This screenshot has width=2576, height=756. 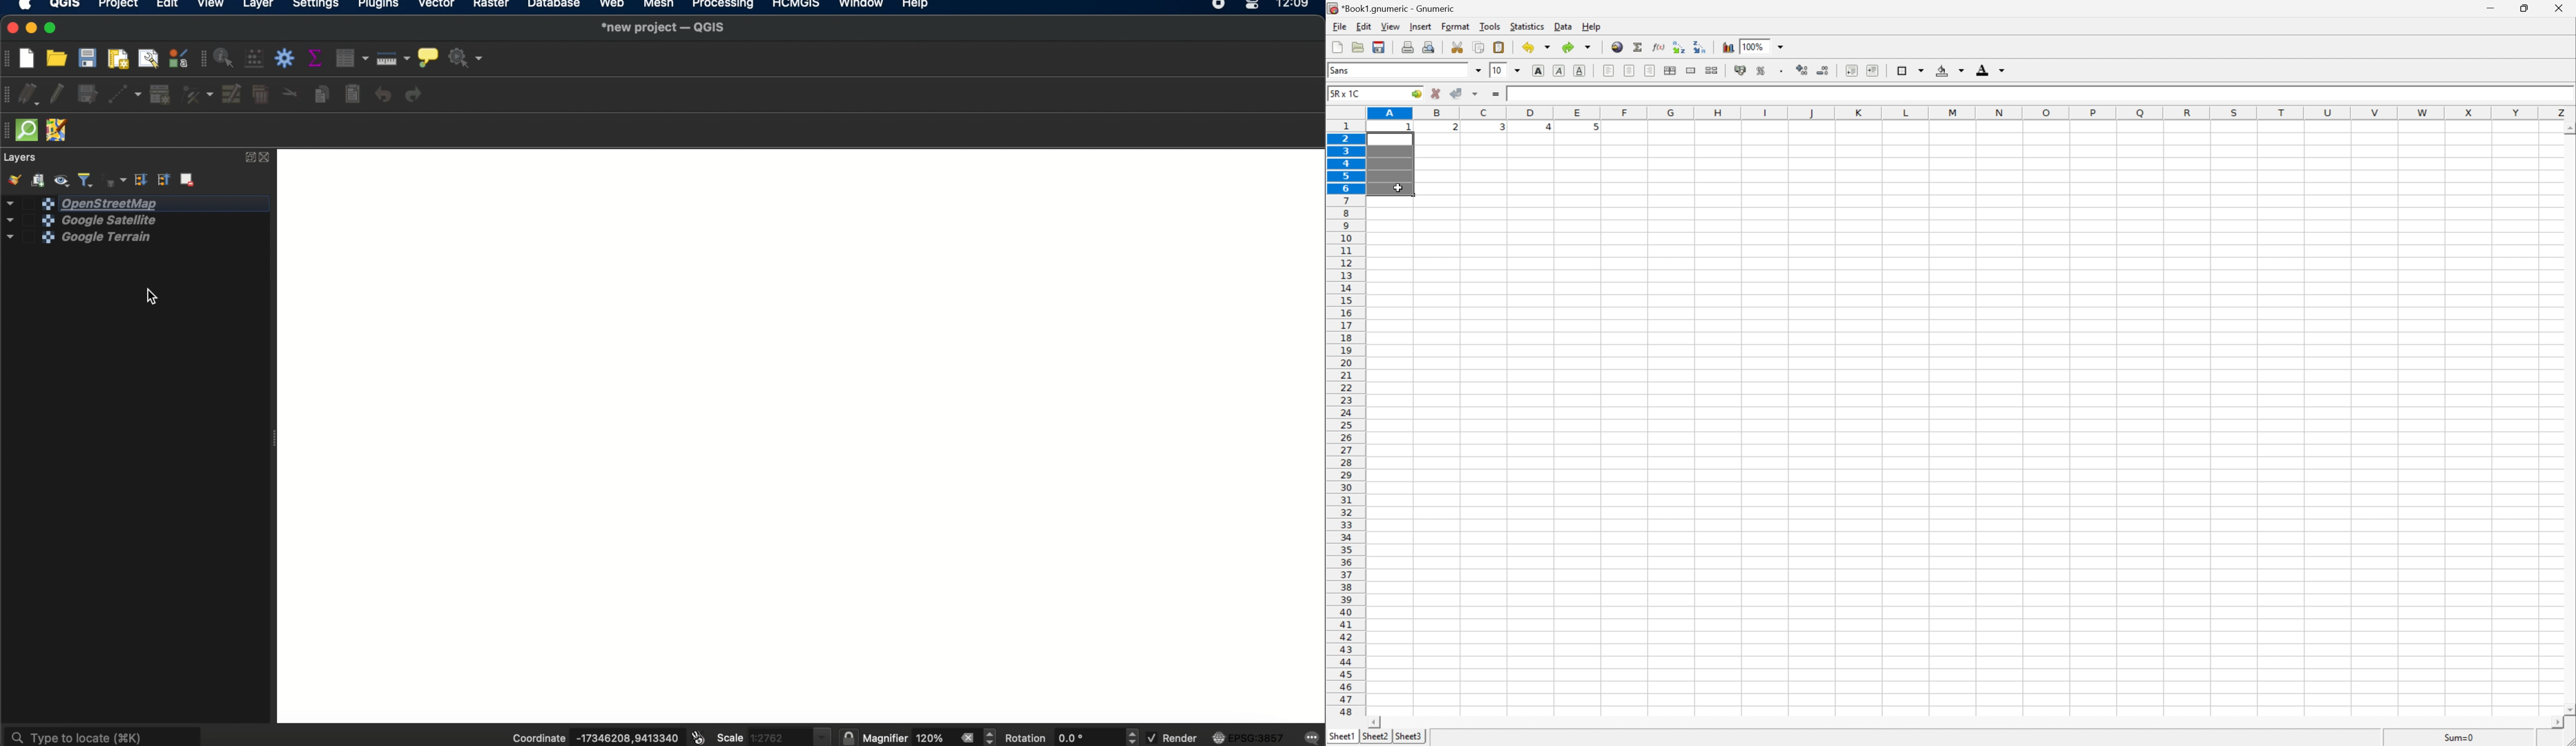 I want to click on accept changes, so click(x=1457, y=93).